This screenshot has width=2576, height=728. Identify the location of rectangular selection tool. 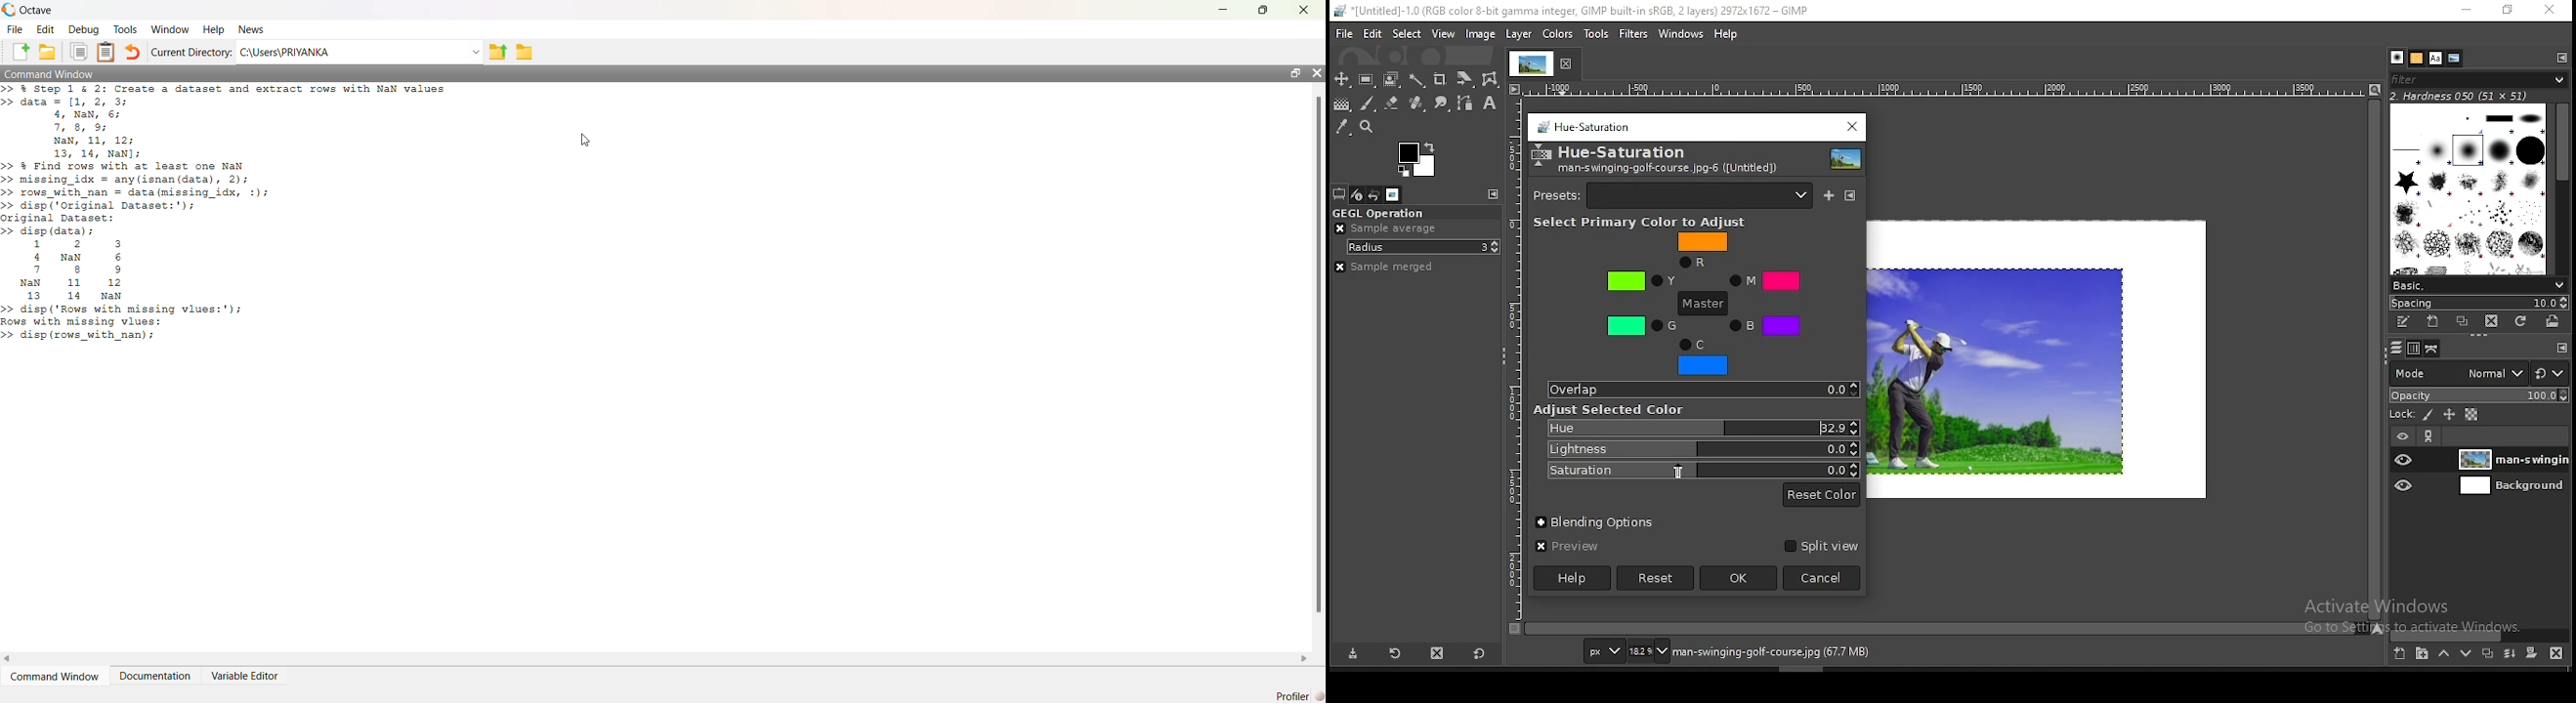
(1367, 80).